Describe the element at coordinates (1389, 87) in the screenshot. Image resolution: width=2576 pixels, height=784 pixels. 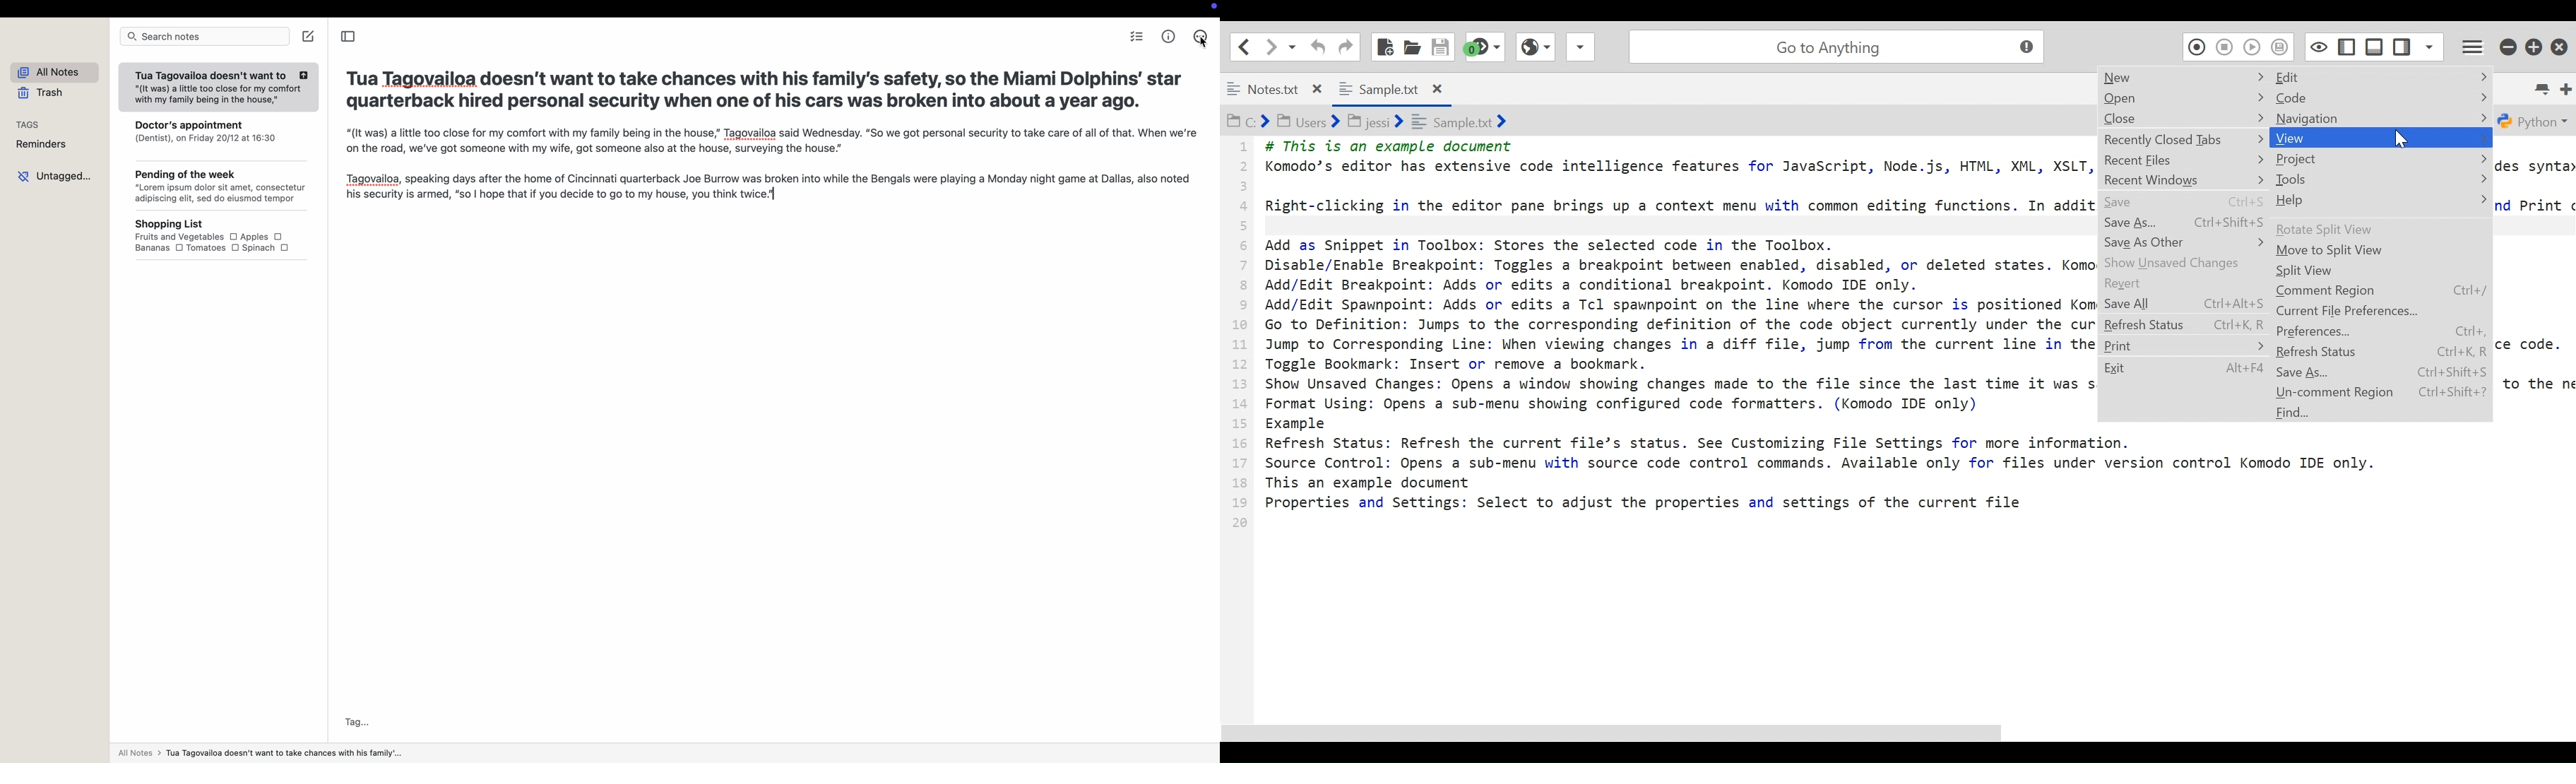
I see `Sample.txt` at that location.